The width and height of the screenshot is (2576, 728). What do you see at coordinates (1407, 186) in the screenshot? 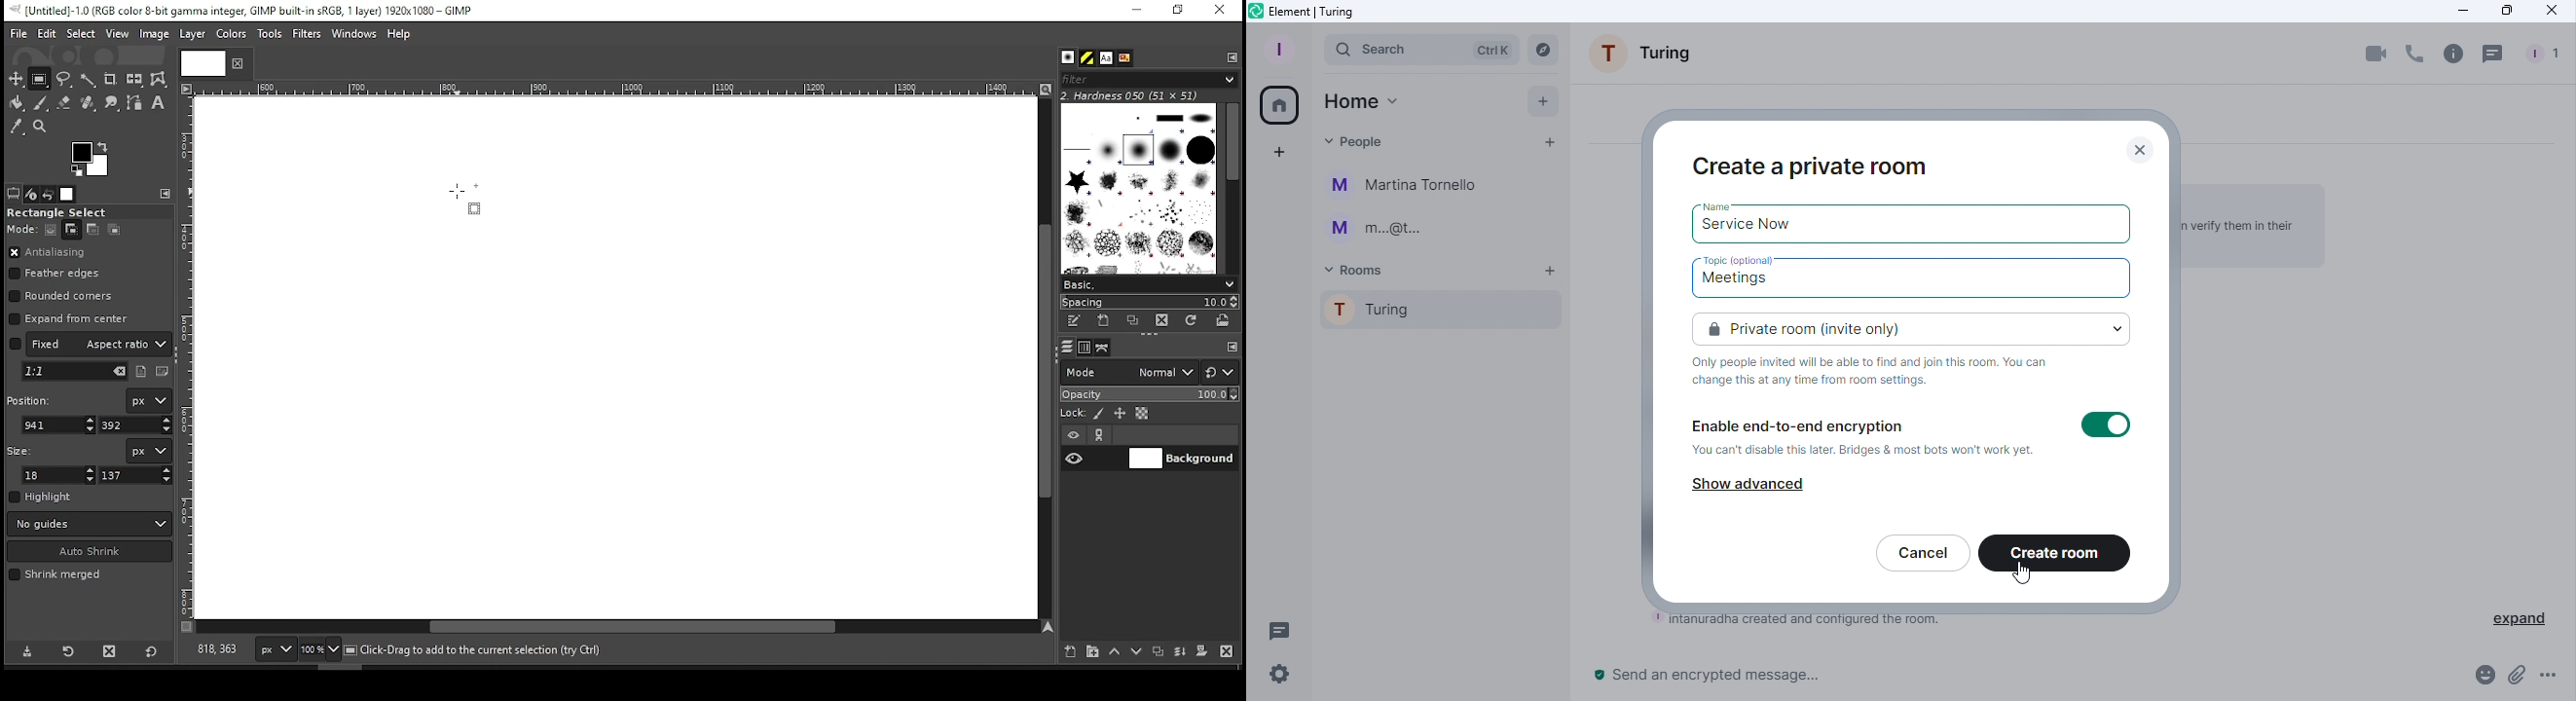
I see `Martina Tornello` at bounding box center [1407, 186].